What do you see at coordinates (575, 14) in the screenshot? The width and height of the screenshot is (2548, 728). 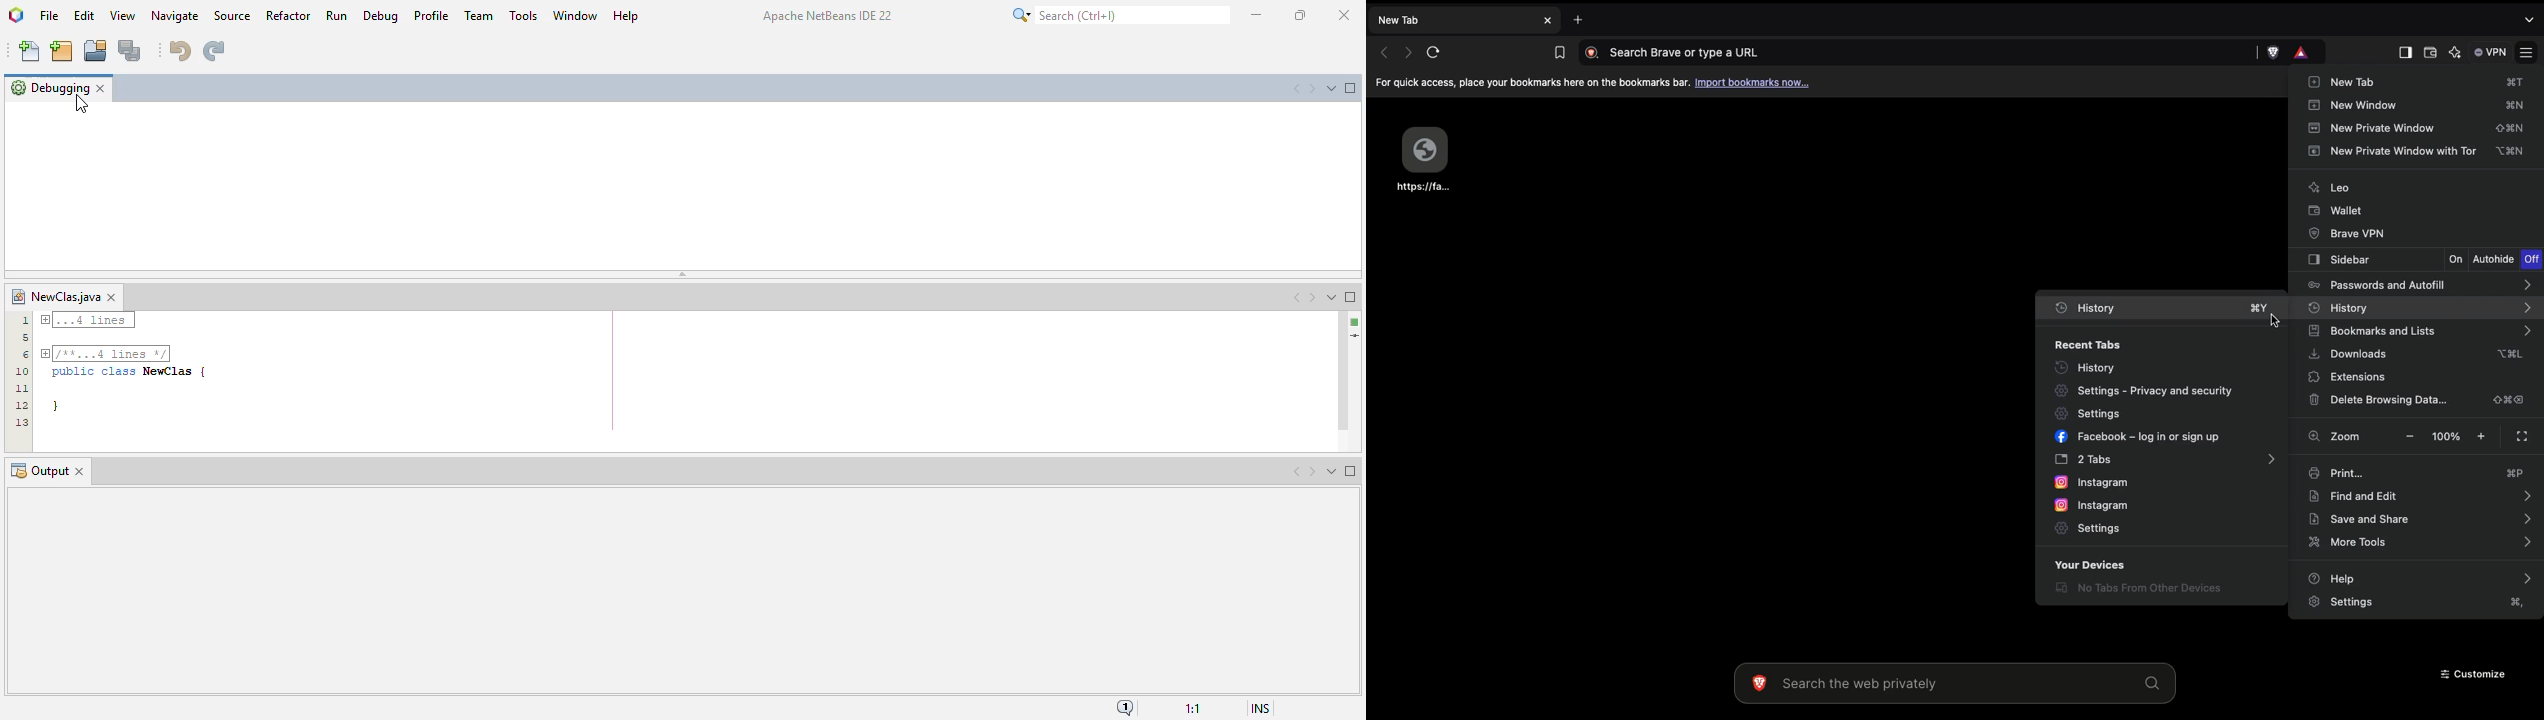 I see `window` at bounding box center [575, 14].